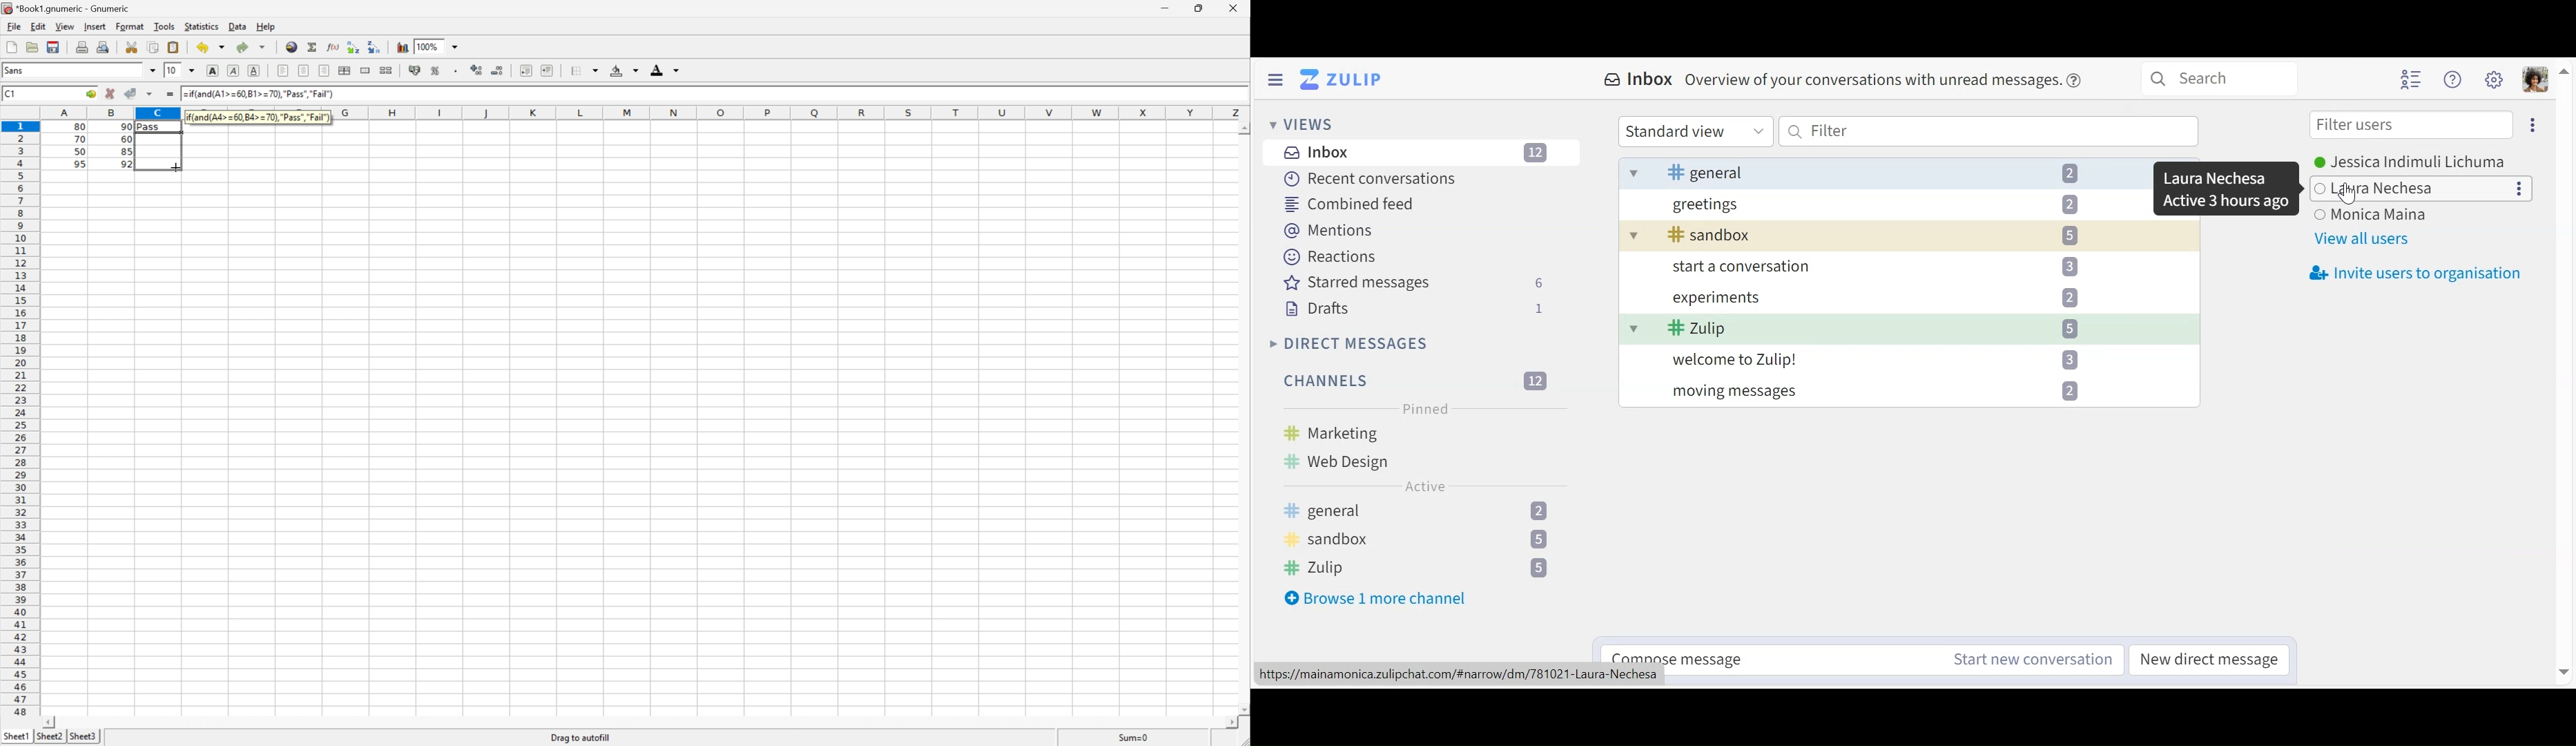 Image resolution: width=2576 pixels, height=756 pixels. What do you see at coordinates (581, 735) in the screenshot?
I see `Drag to autofill` at bounding box center [581, 735].